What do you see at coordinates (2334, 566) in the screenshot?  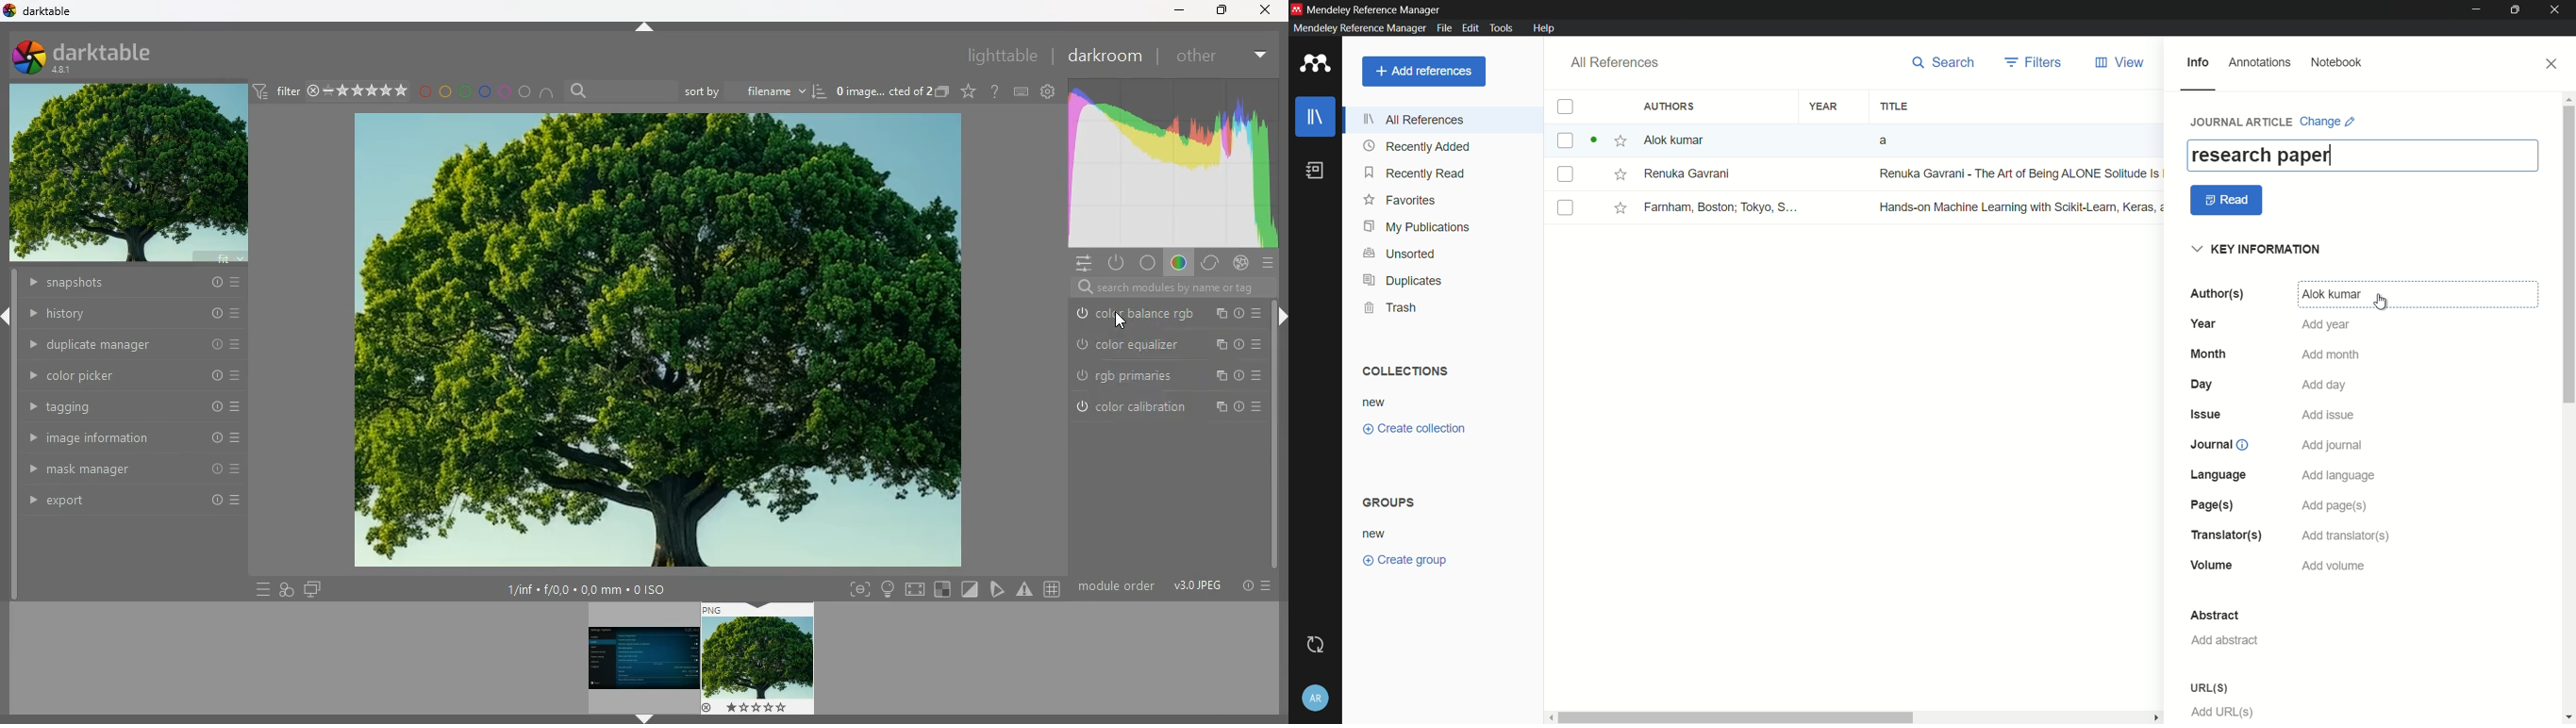 I see `add volume` at bounding box center [2334, 566].